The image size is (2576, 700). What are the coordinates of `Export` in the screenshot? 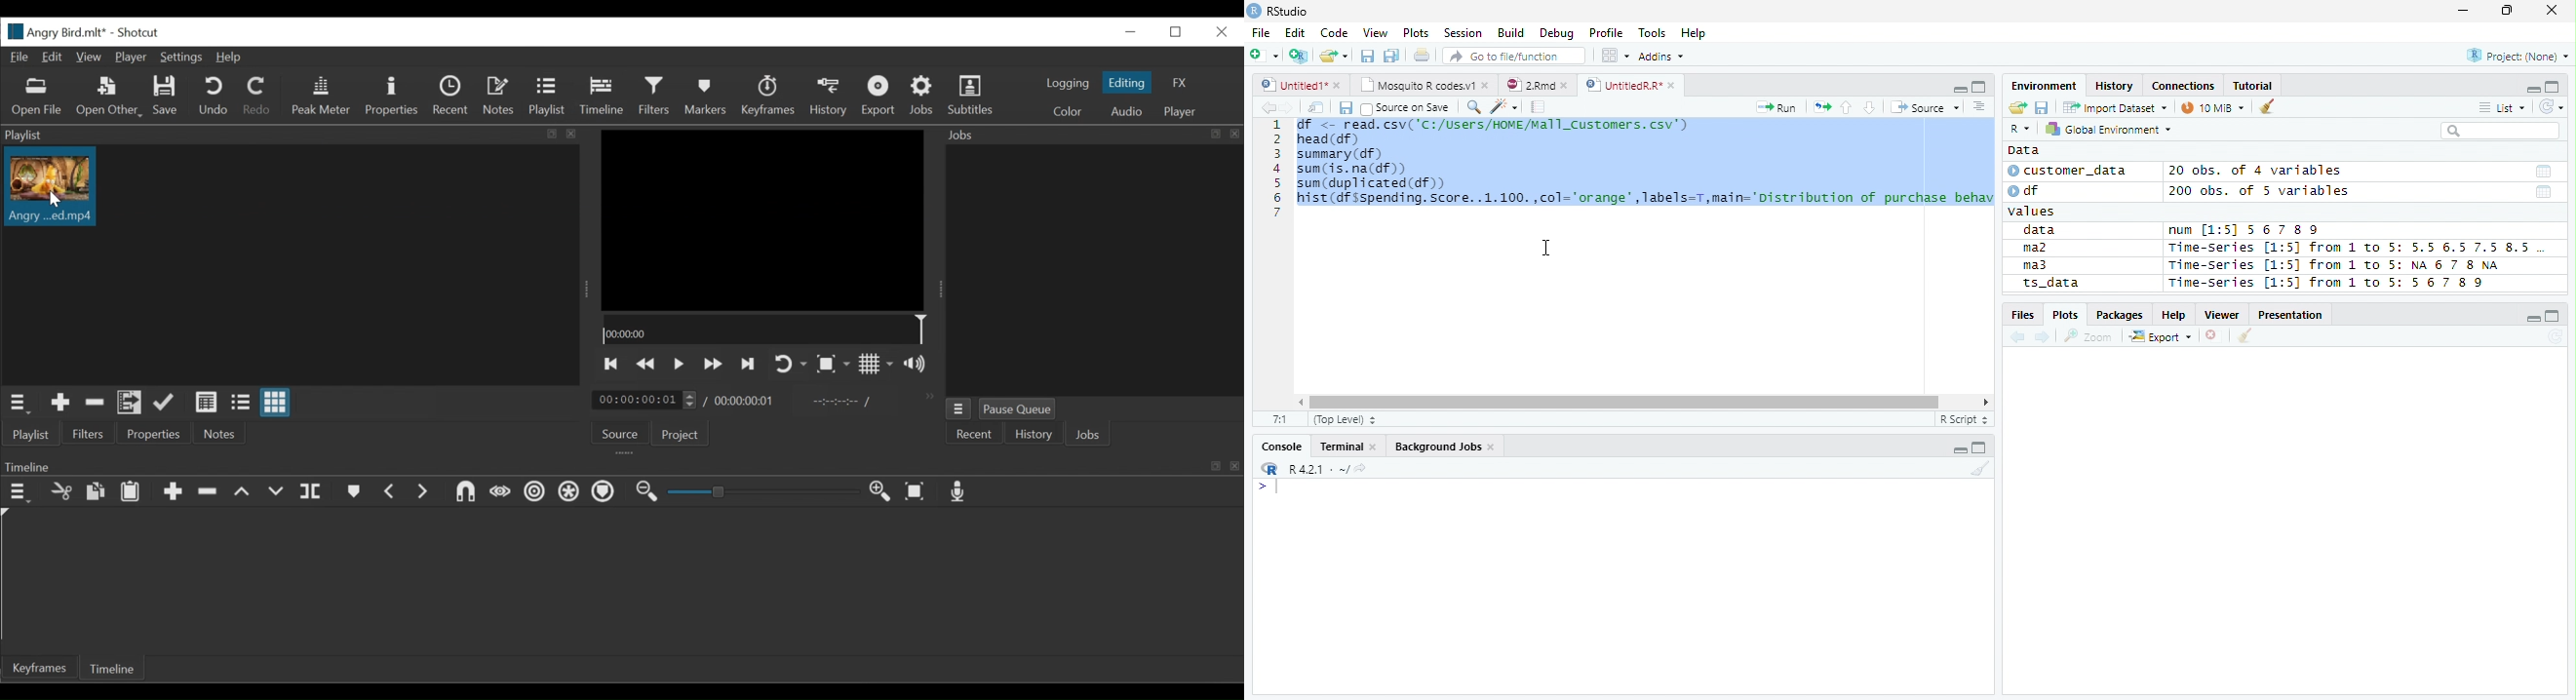 It's located at (880, 97).